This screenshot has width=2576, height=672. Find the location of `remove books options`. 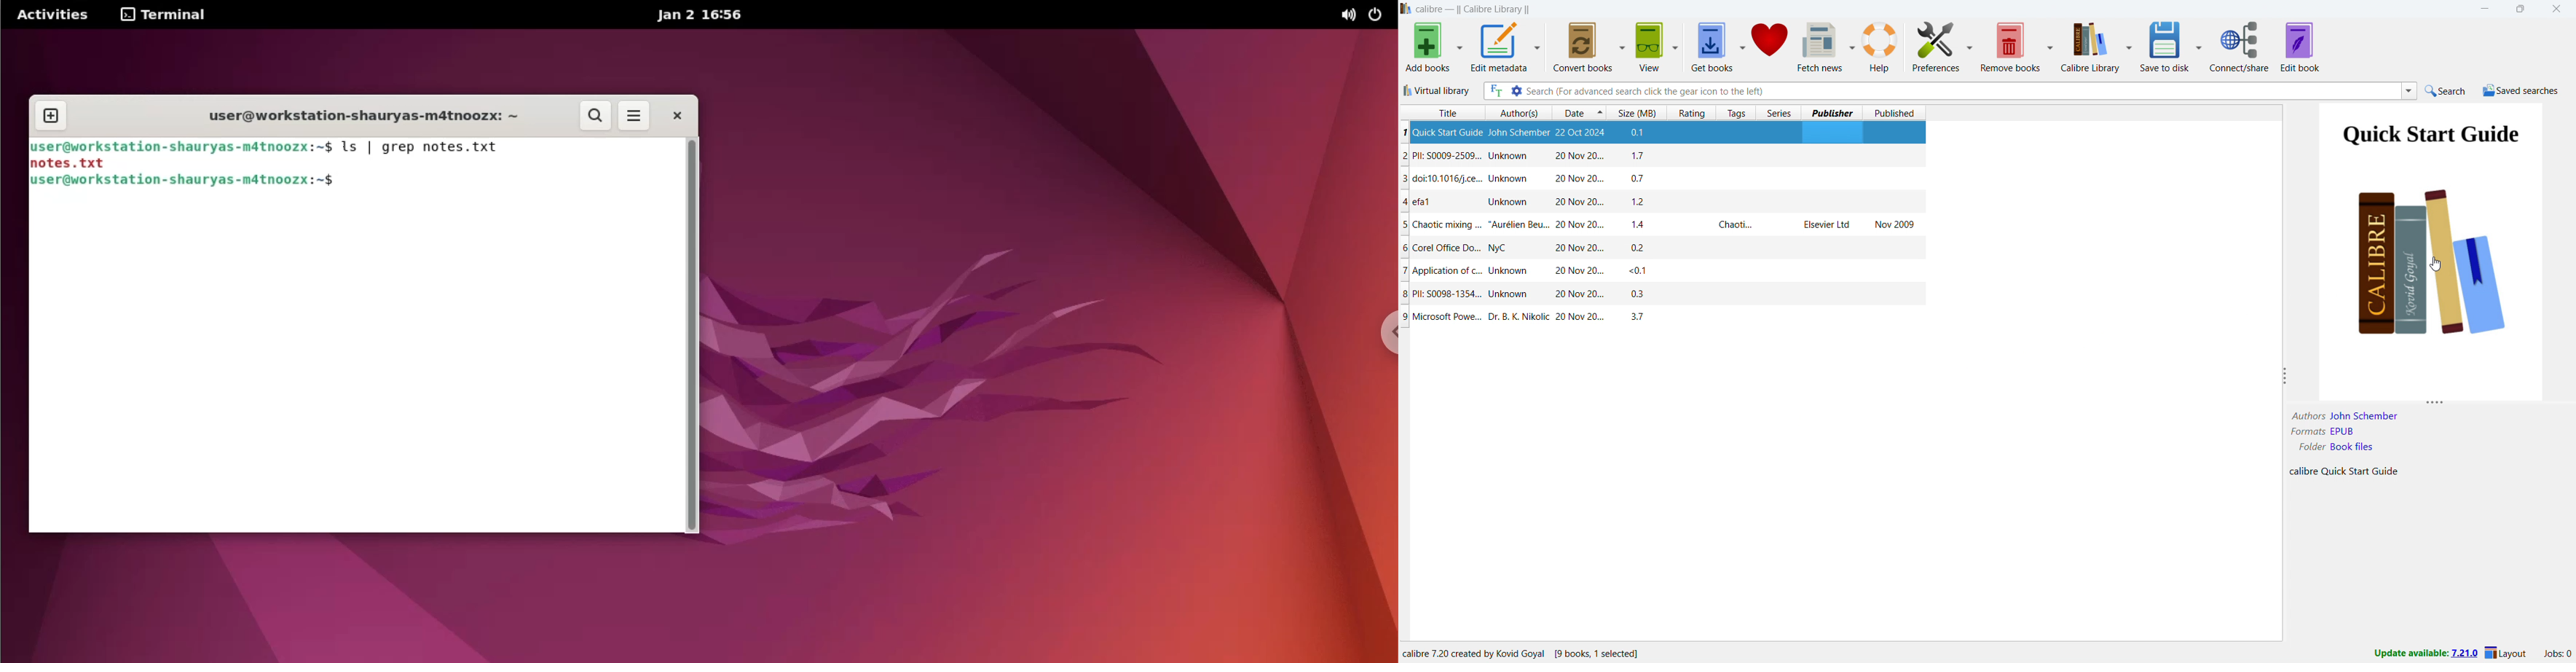

remove books options is located at coordinates (2051, 45).